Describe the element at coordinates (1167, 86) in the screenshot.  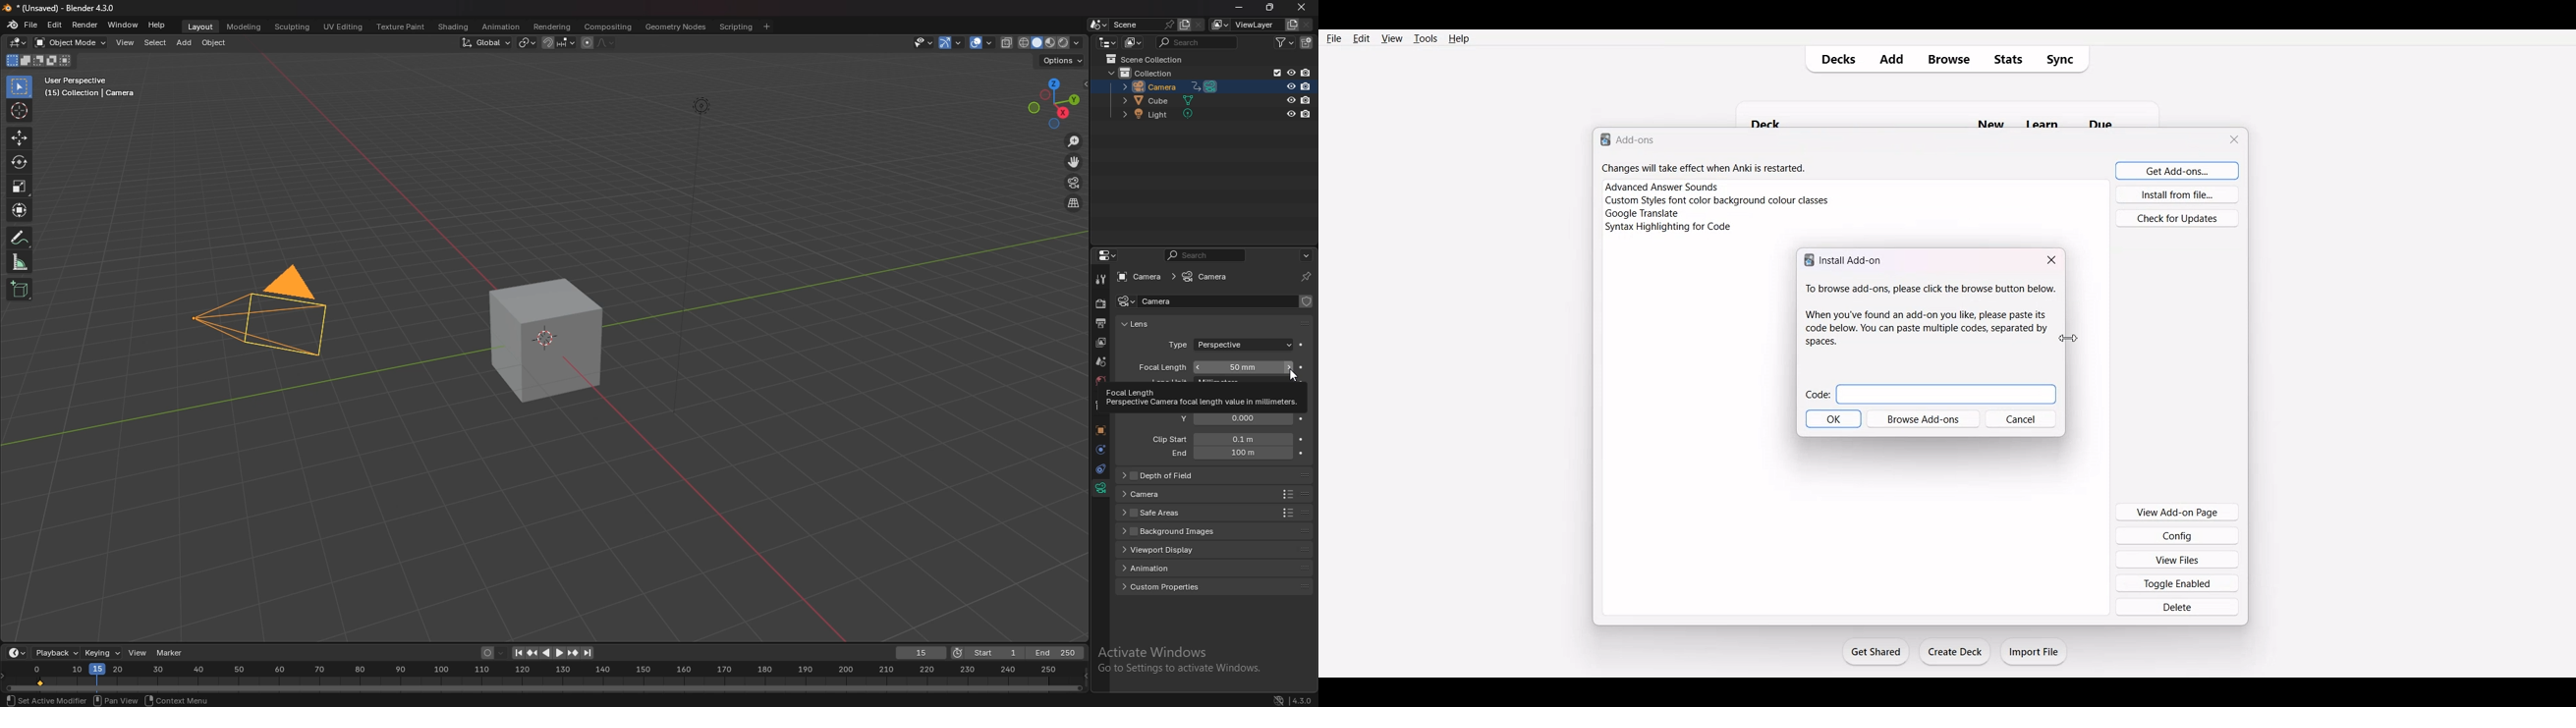
I see `camera` at that location.